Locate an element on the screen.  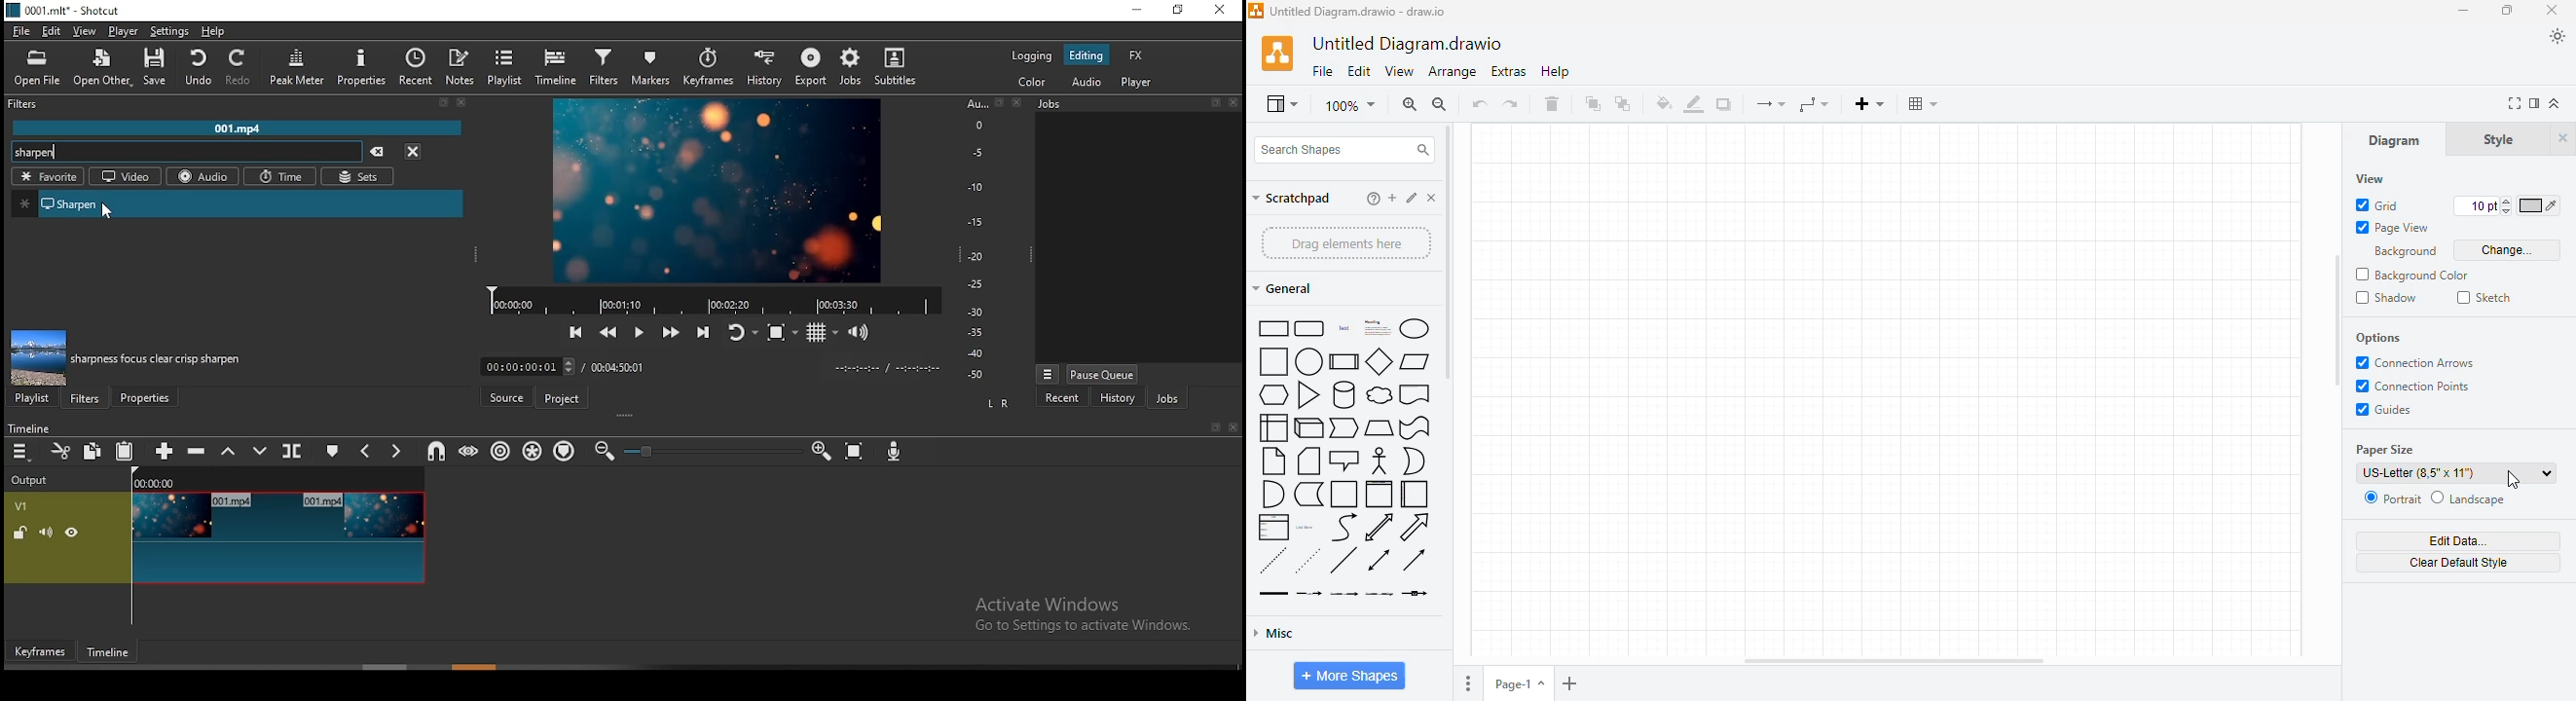
options is located at coordinates (1469, 684).